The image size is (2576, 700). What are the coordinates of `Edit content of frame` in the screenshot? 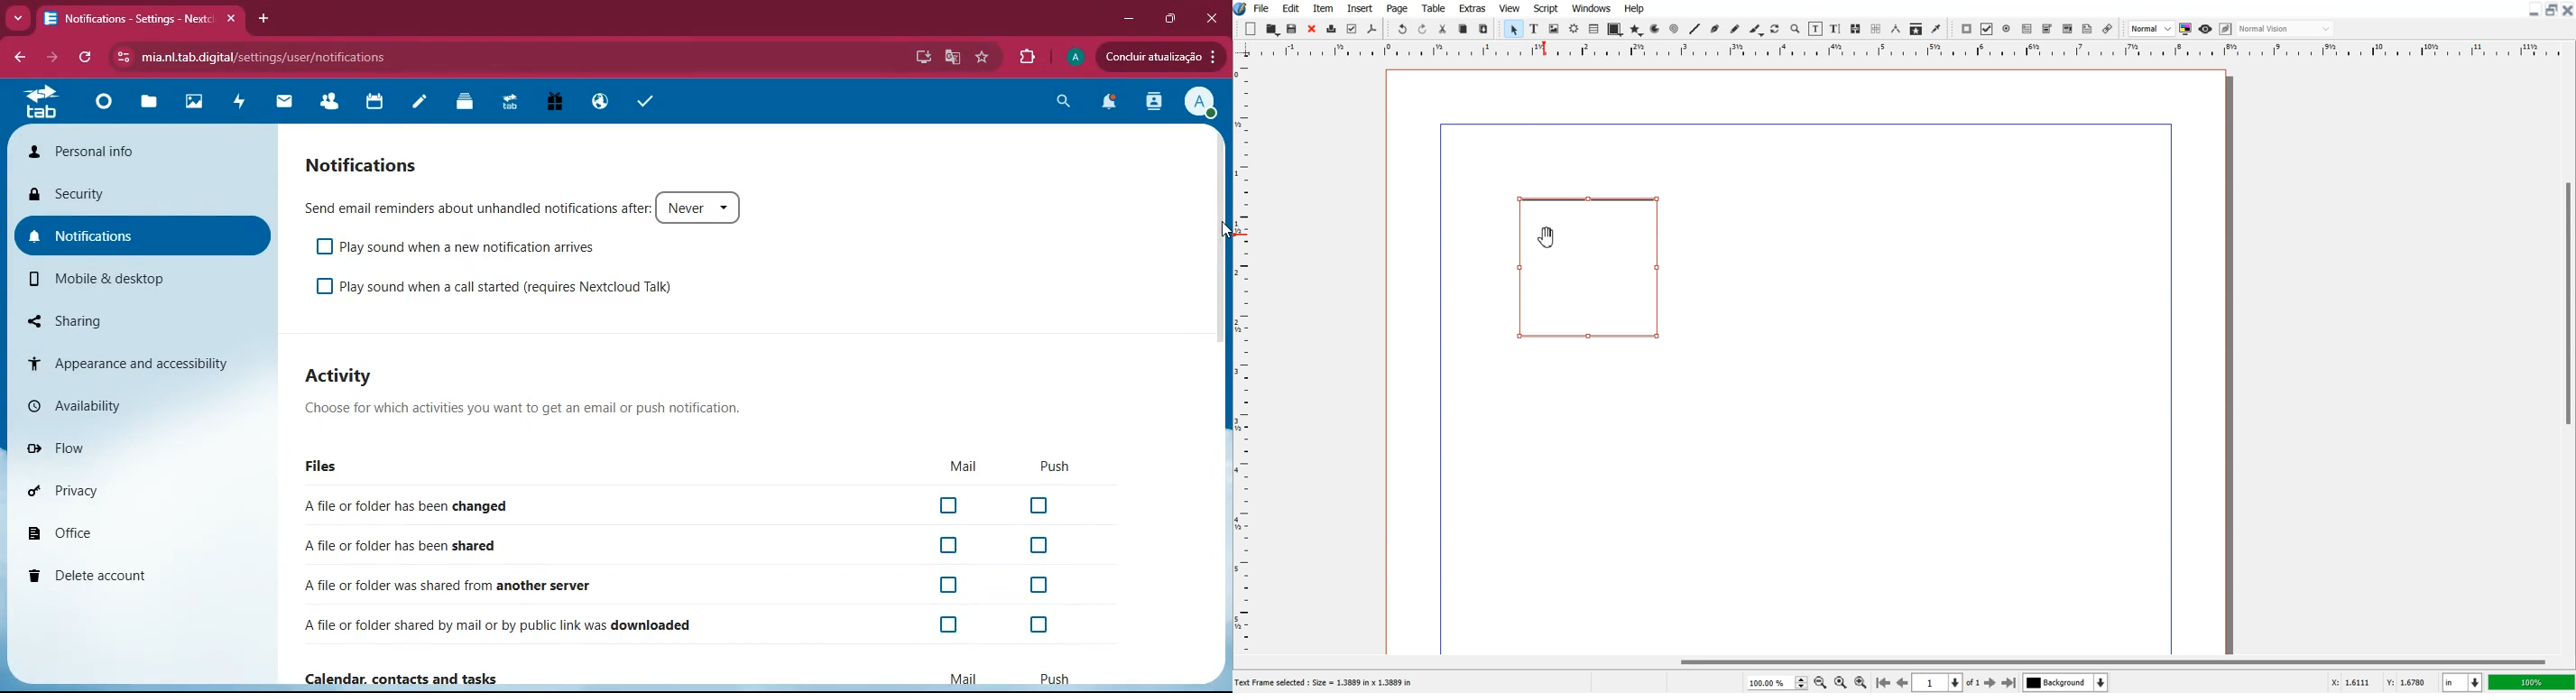 It's located at (1816, 29).